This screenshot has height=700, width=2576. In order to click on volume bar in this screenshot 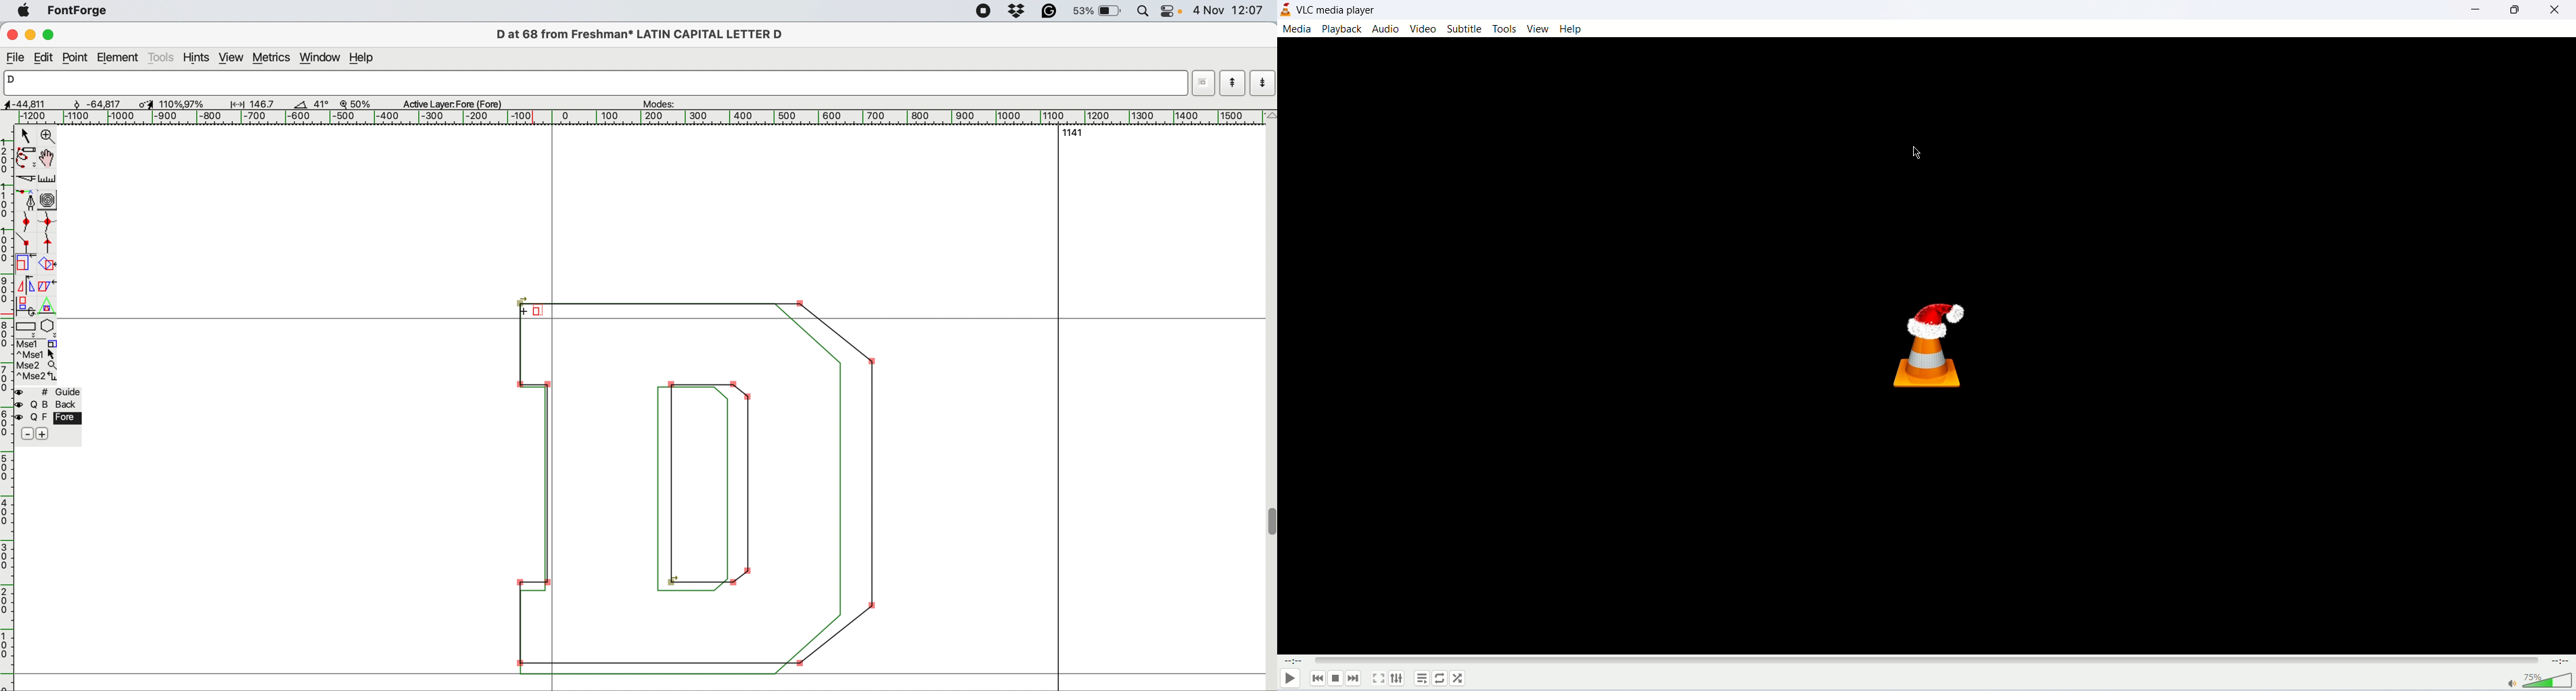, I will do `click(2536, 681)`.